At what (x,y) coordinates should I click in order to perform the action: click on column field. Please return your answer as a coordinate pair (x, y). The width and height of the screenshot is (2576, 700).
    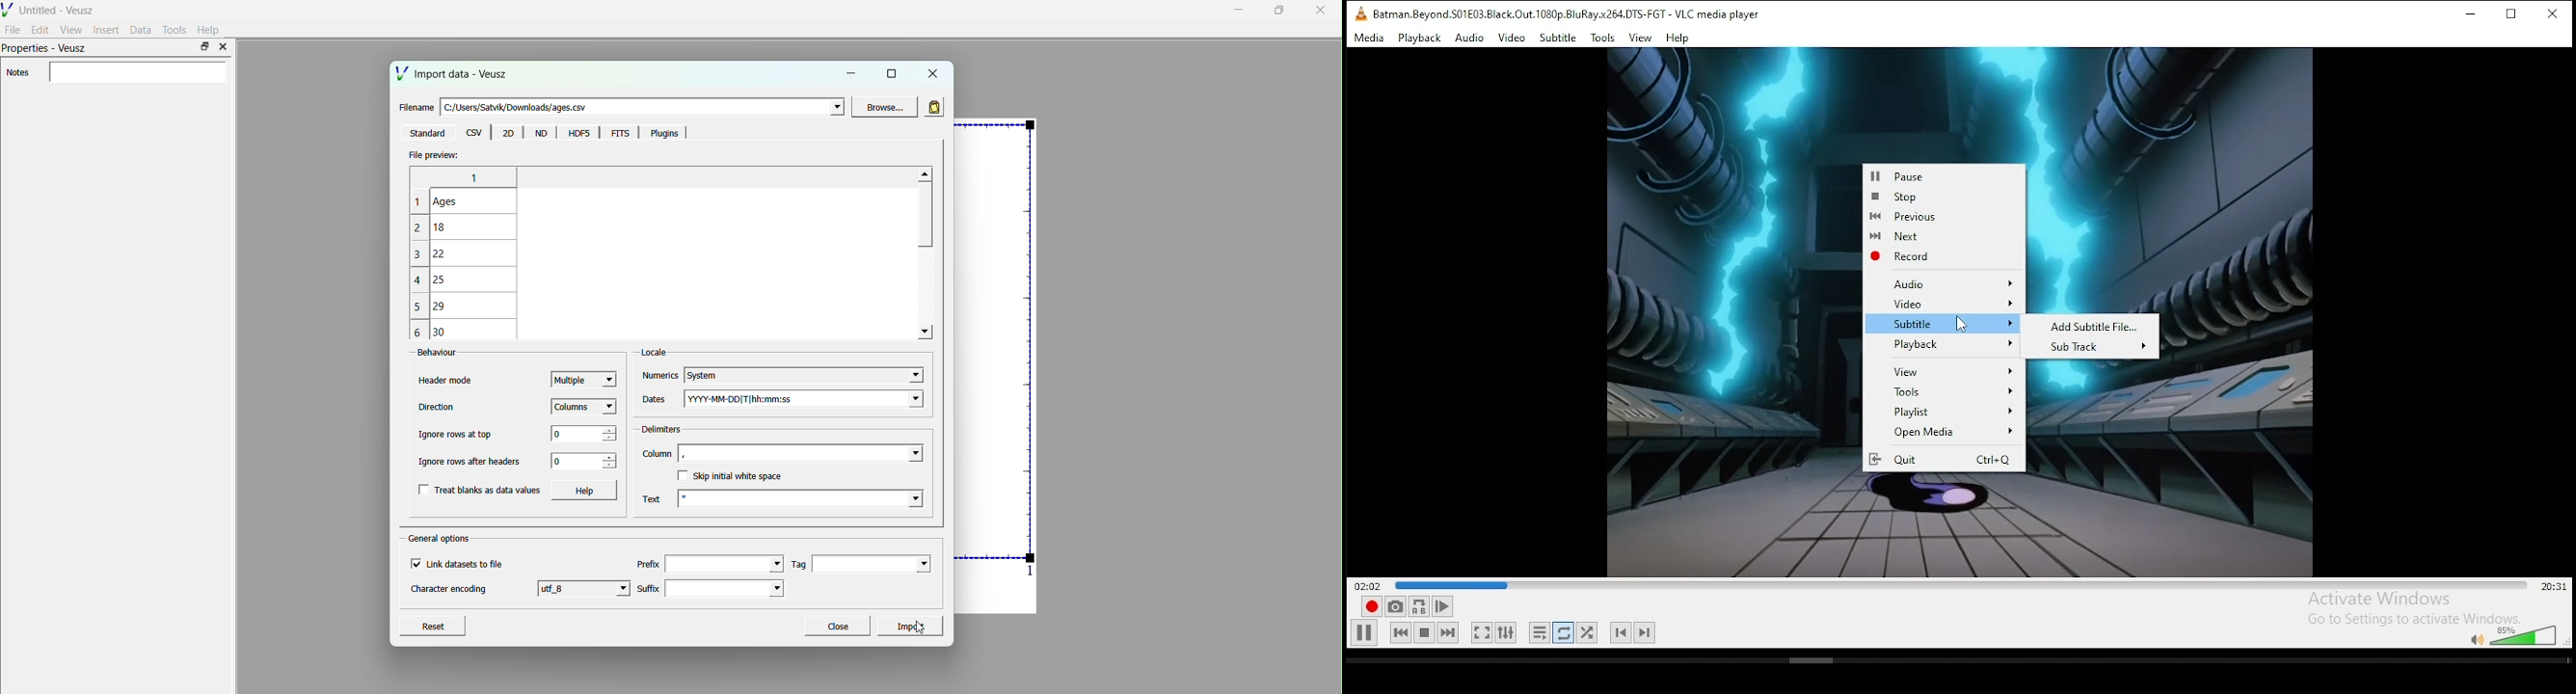
    Looking at the image, I should click on (803, 453).